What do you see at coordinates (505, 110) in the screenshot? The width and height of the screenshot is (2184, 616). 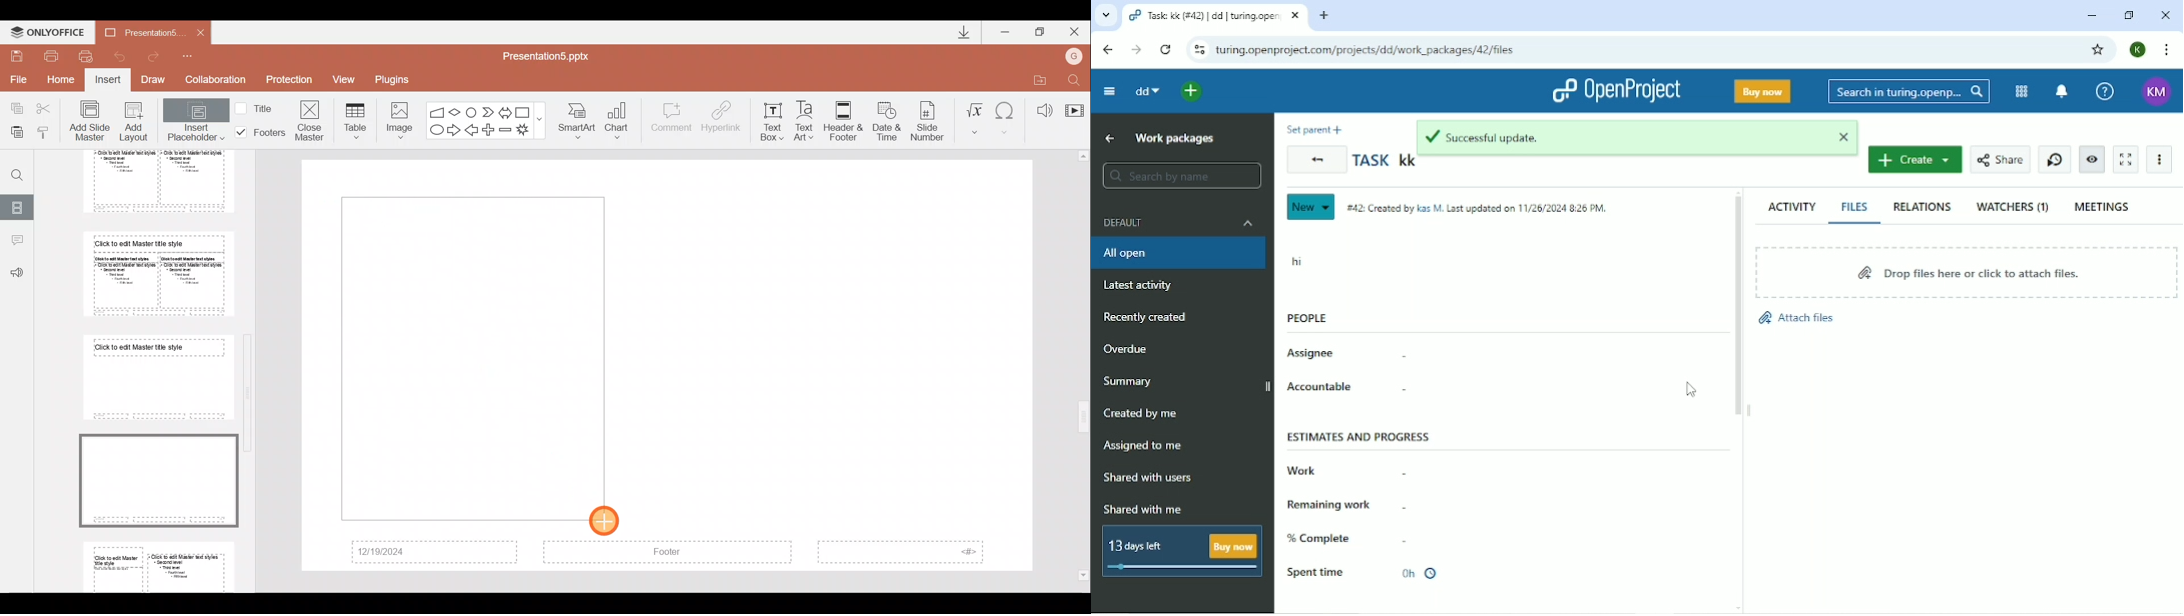 I see `Left right arrow` at bounding box center [505, 110].